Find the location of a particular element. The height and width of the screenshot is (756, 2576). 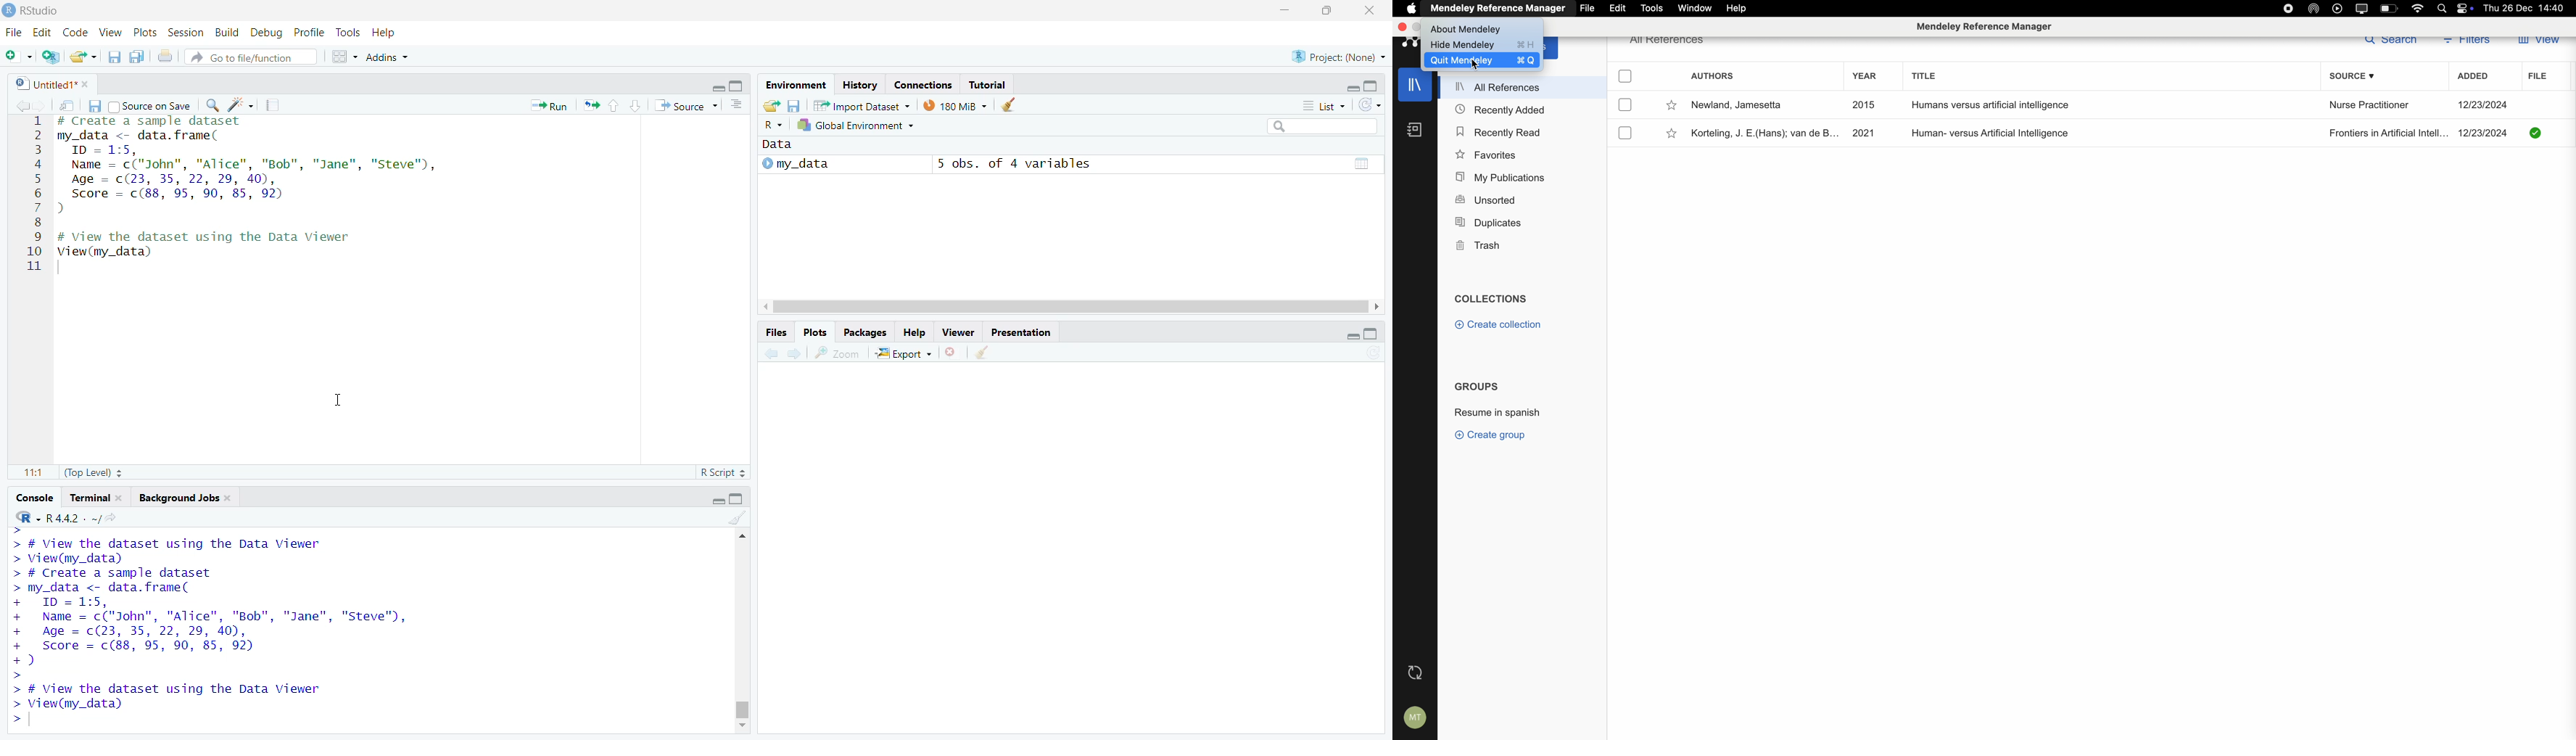

Nurse Practitioner is located at coordinates (2369, 106).